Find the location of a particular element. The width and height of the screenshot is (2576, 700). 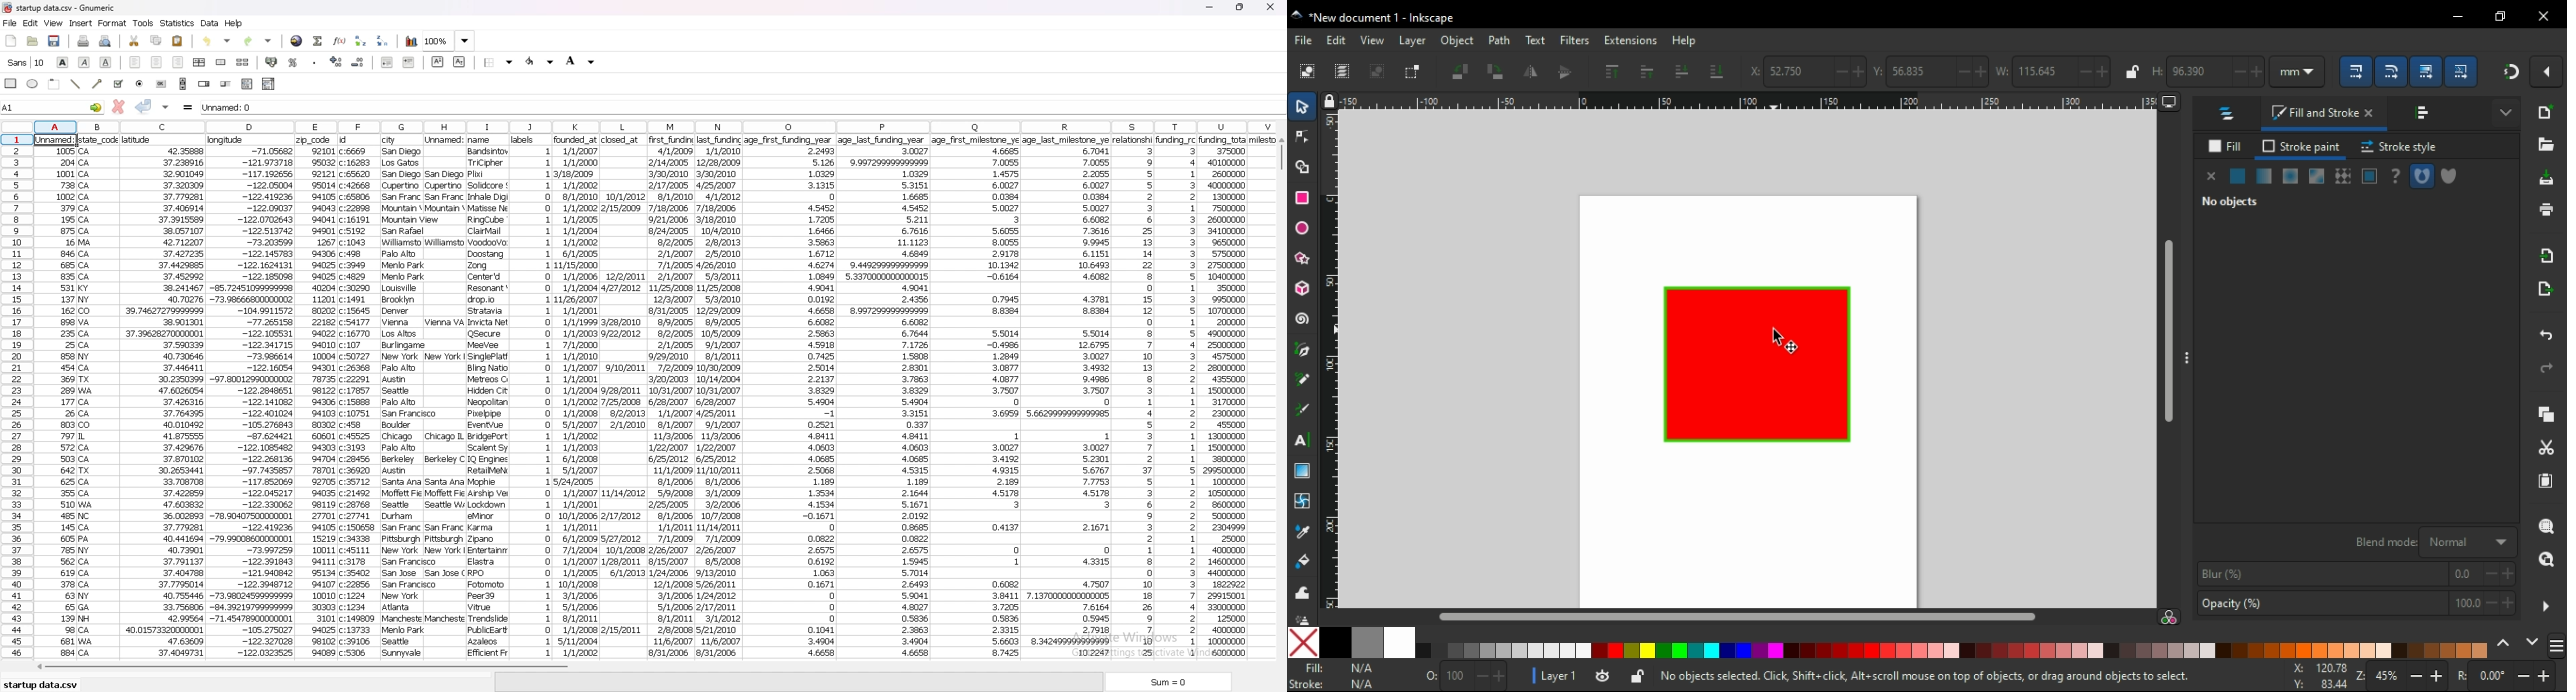

fill rule is located at coordinates (2449, 178).